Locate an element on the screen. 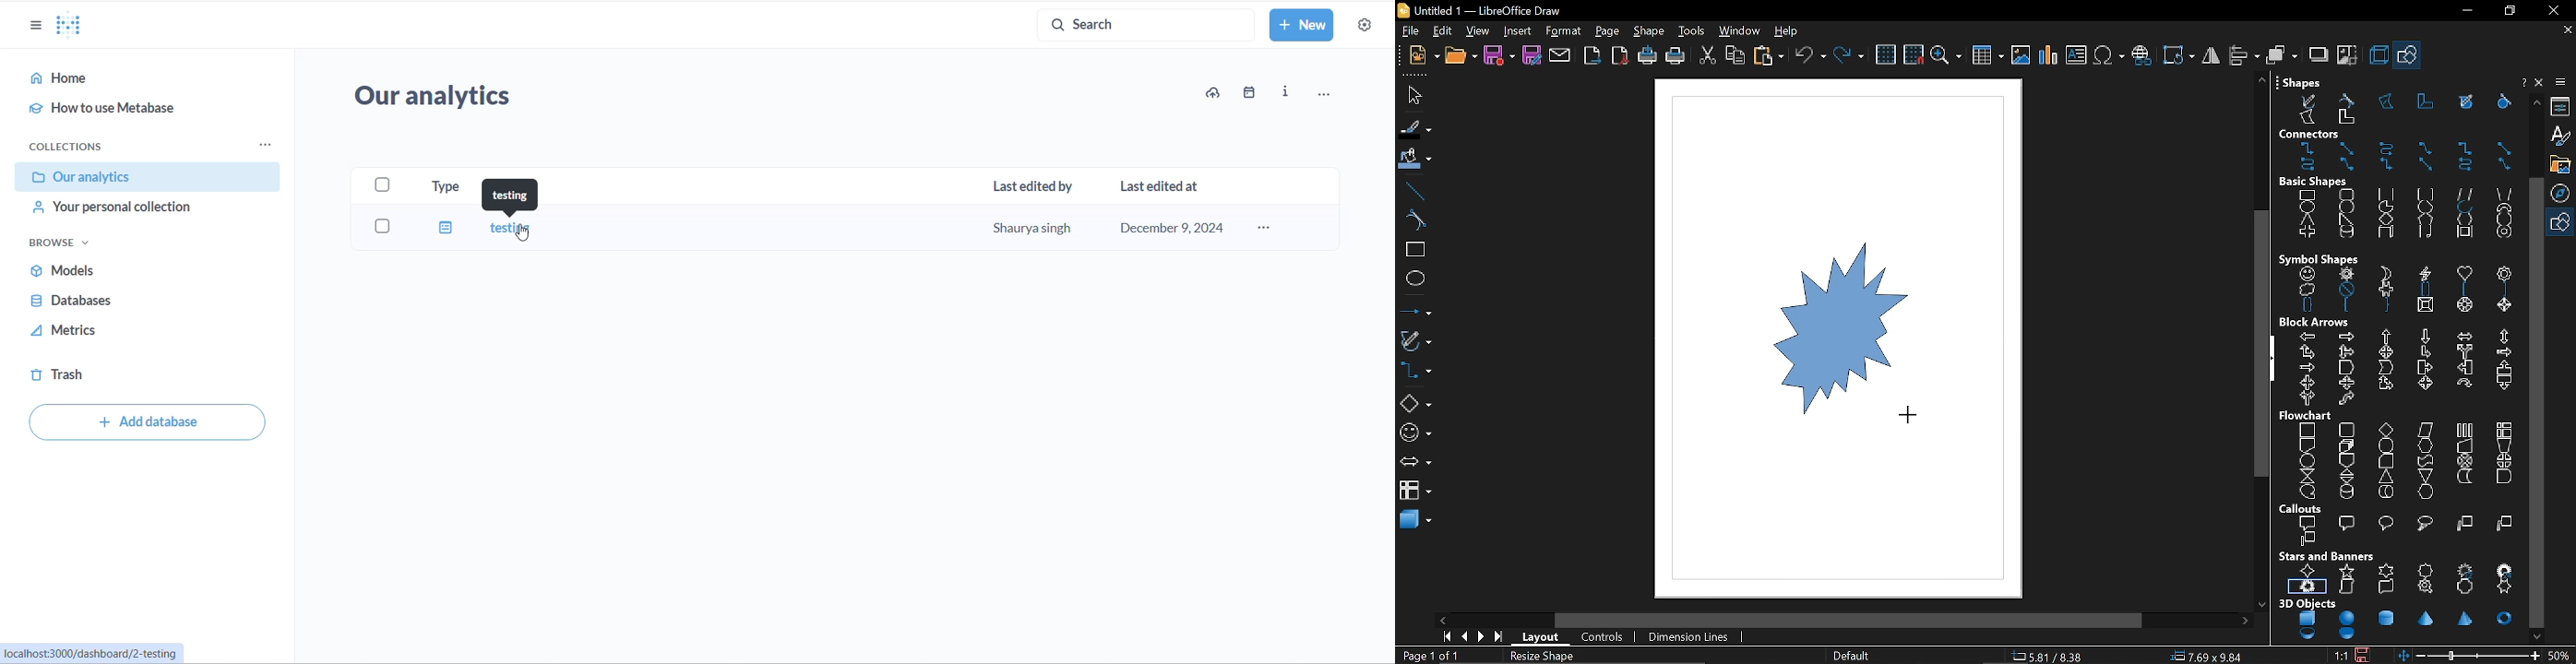  testing dashboard is located at coordinates (507, 227).